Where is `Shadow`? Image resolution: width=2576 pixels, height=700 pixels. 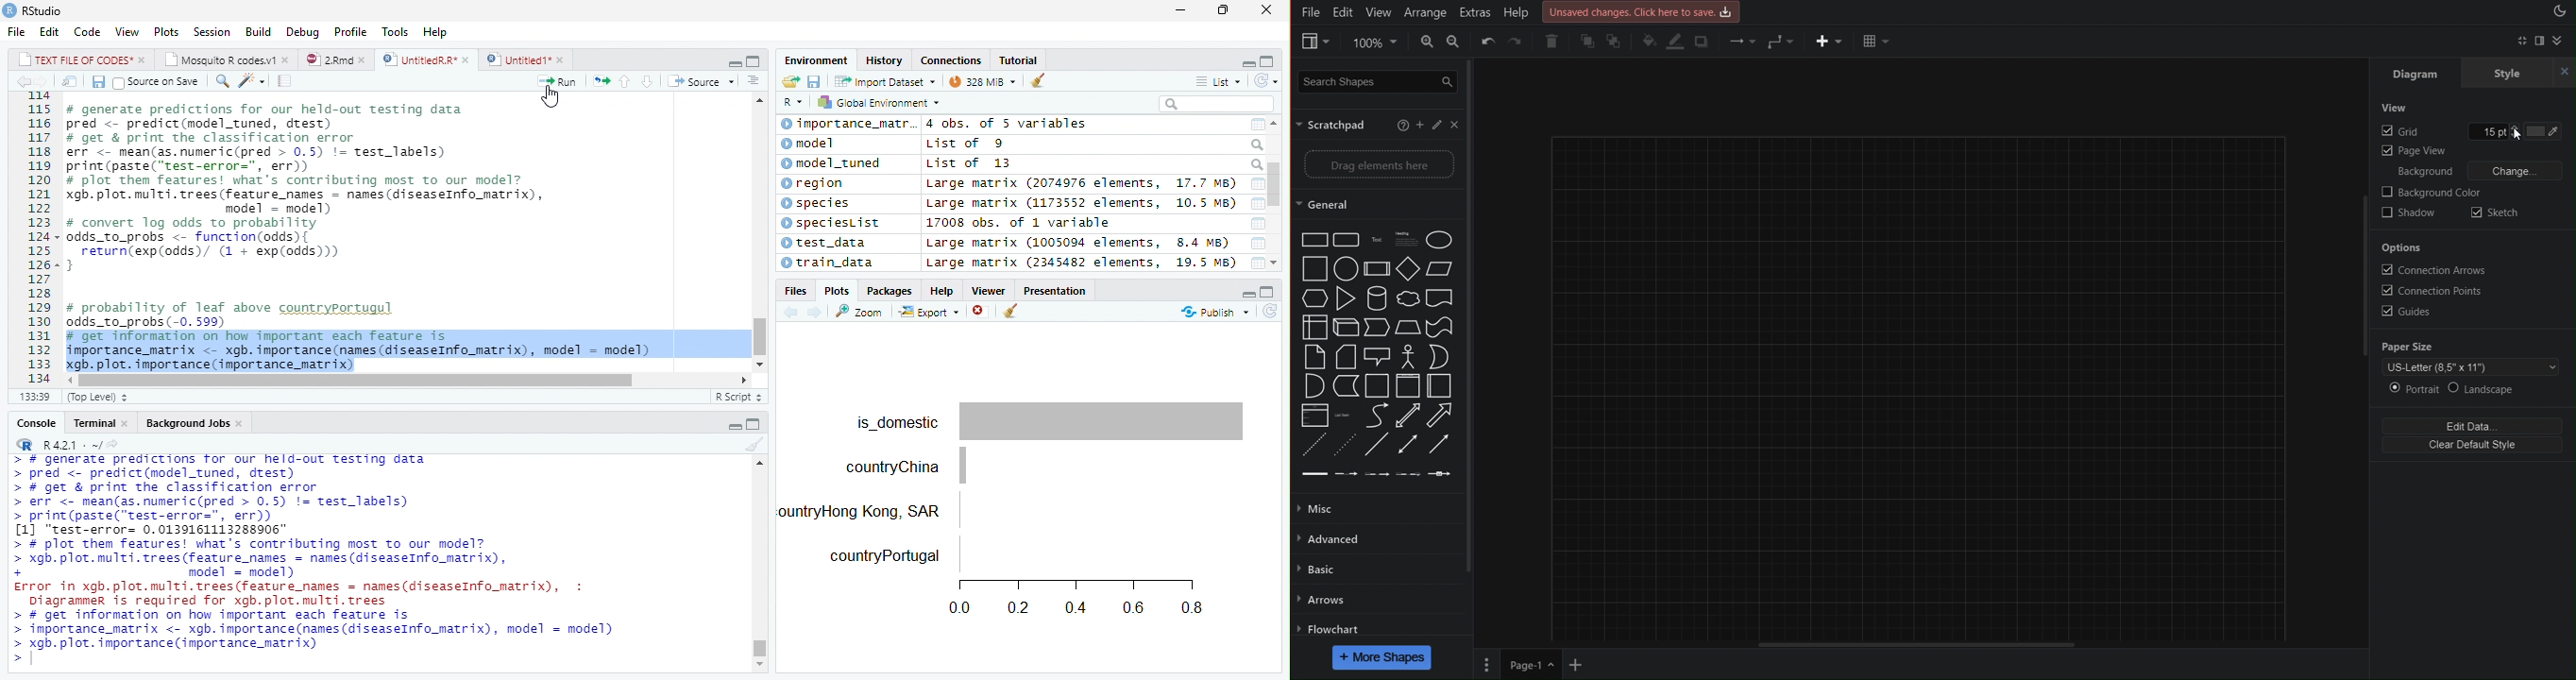
Shadow is located at coordinates (1706, 39).